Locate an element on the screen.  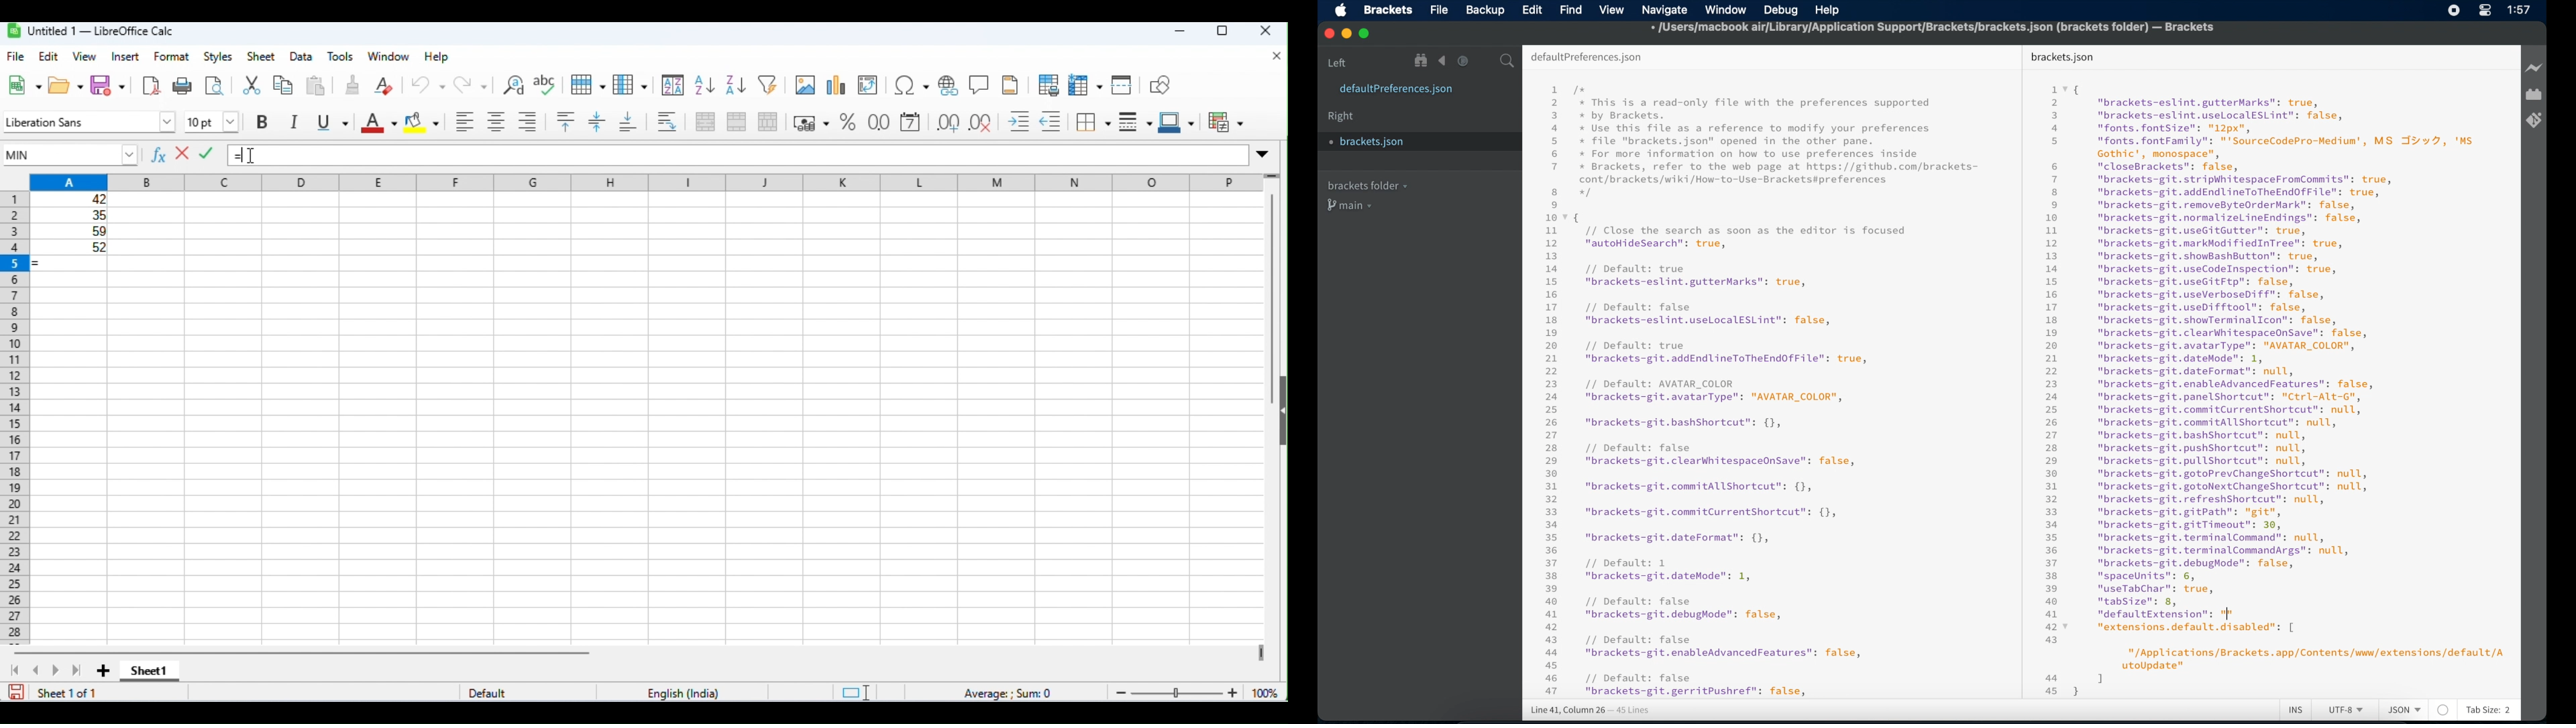
brackets folder is located at coordinates (1367, 185).